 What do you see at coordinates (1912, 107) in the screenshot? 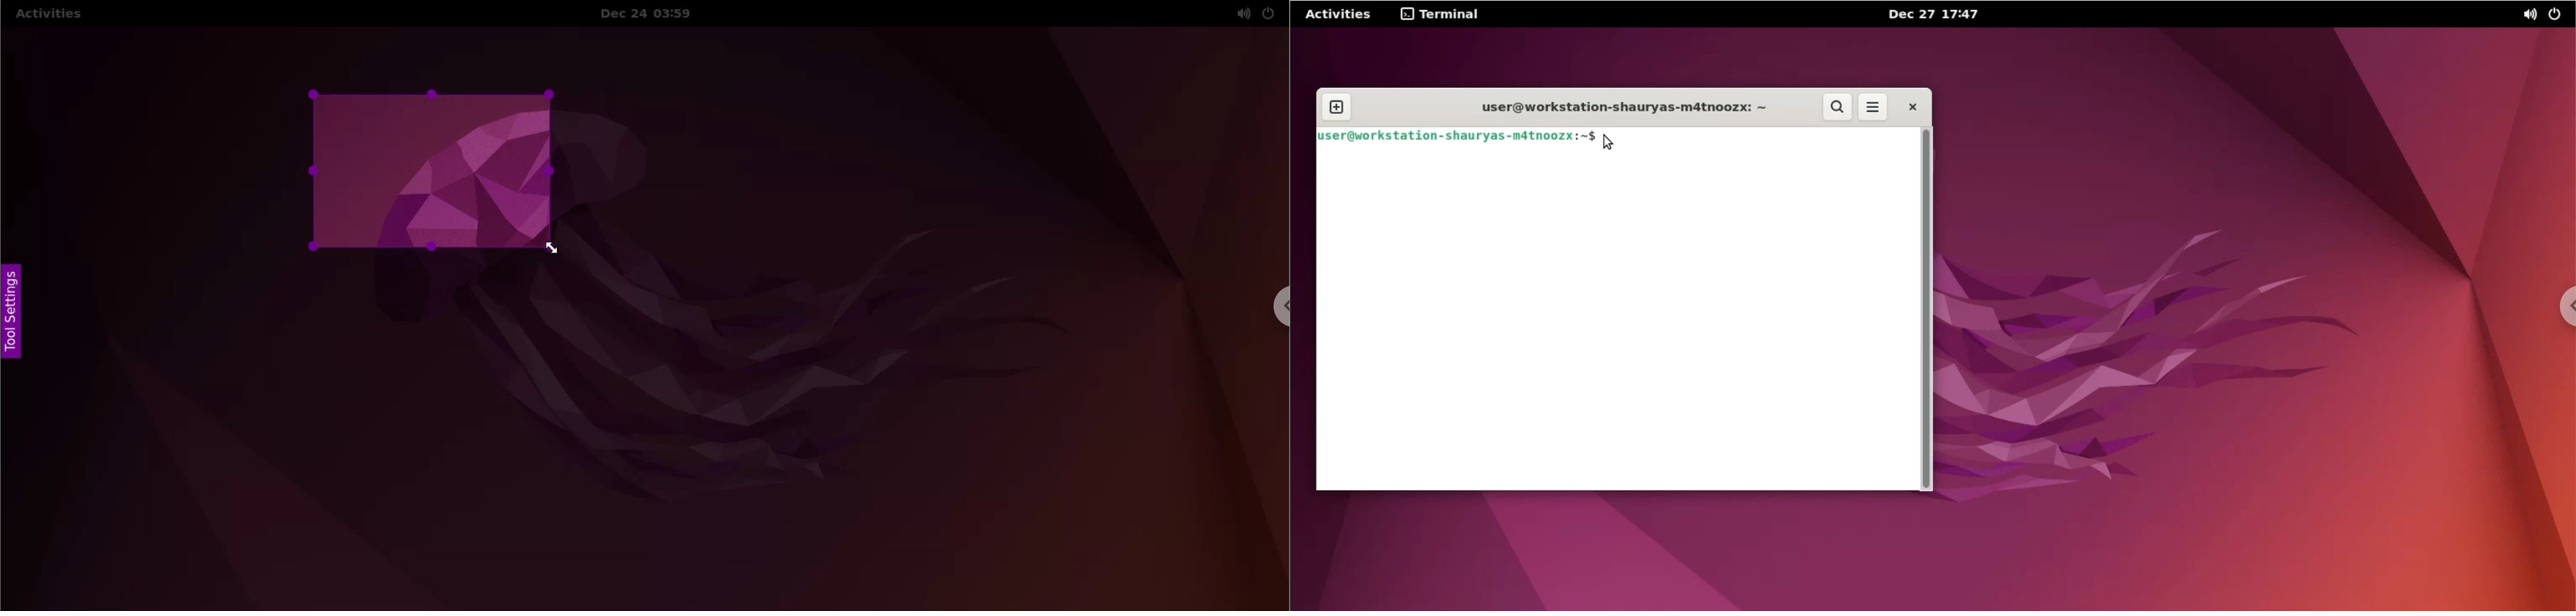
I see `close` at bounding box center [1912, 107].